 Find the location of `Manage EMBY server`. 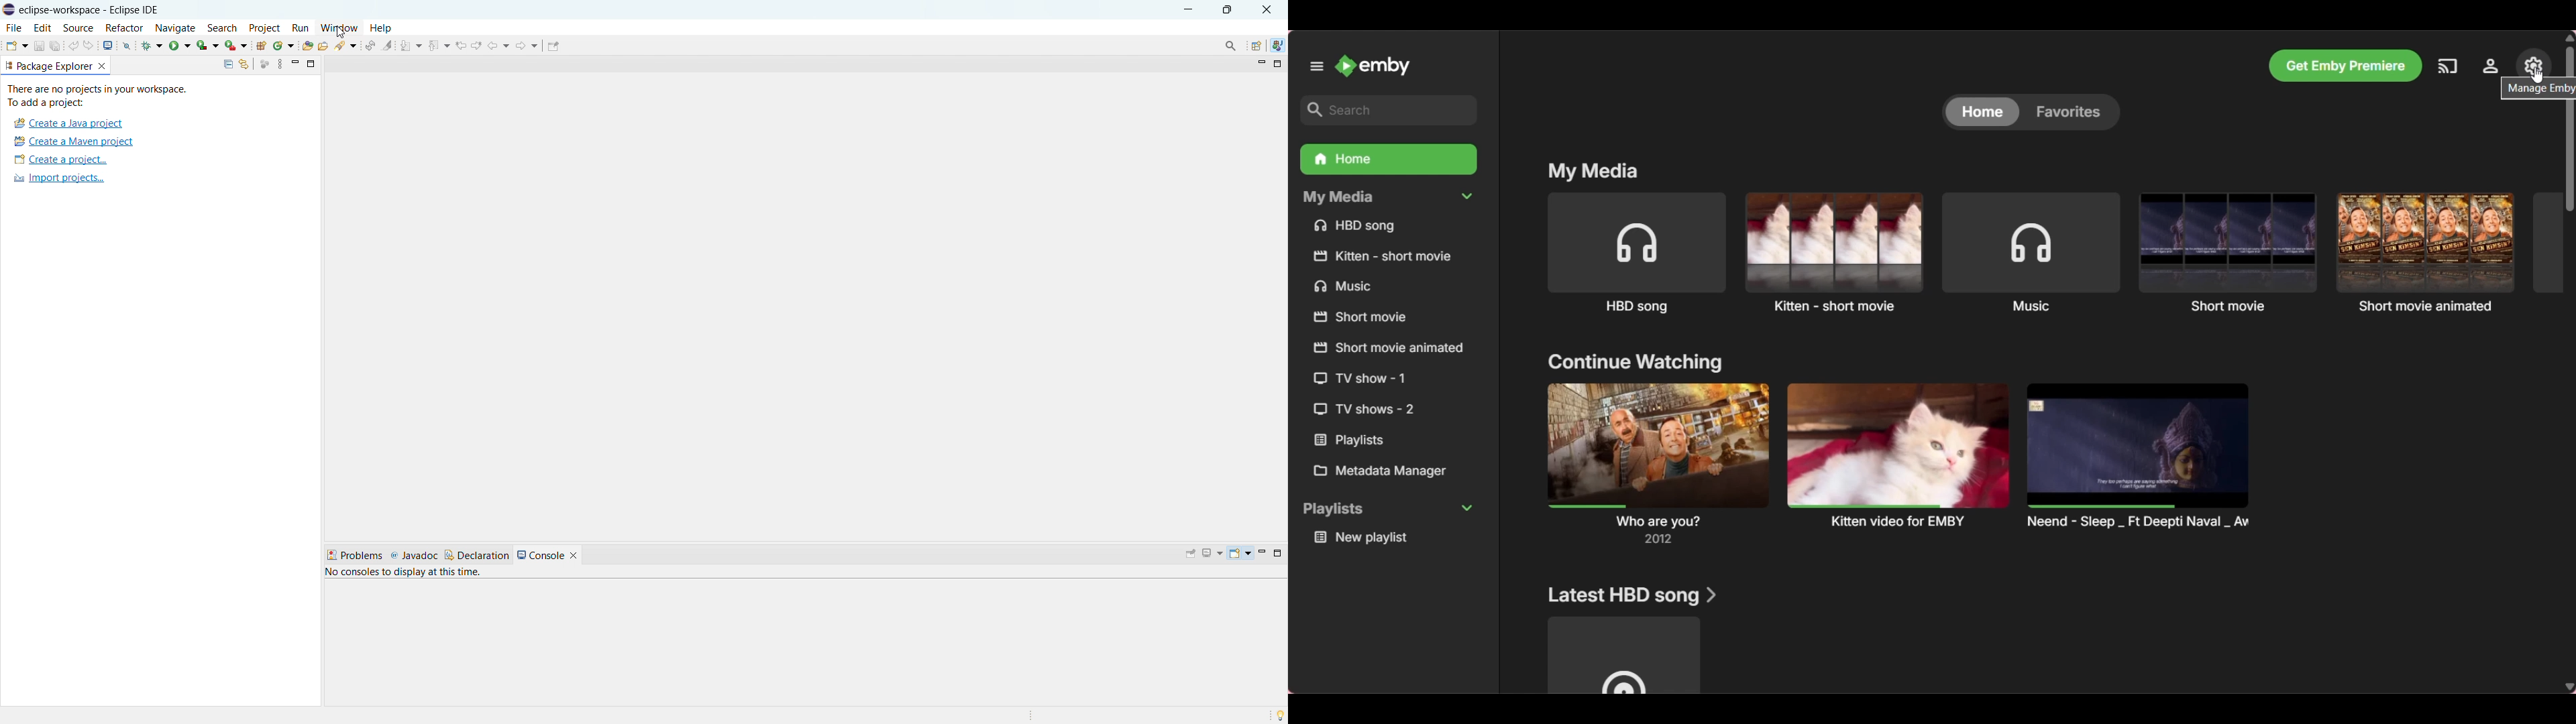

Manage EMBY server is located at coordinates (2534, 62).